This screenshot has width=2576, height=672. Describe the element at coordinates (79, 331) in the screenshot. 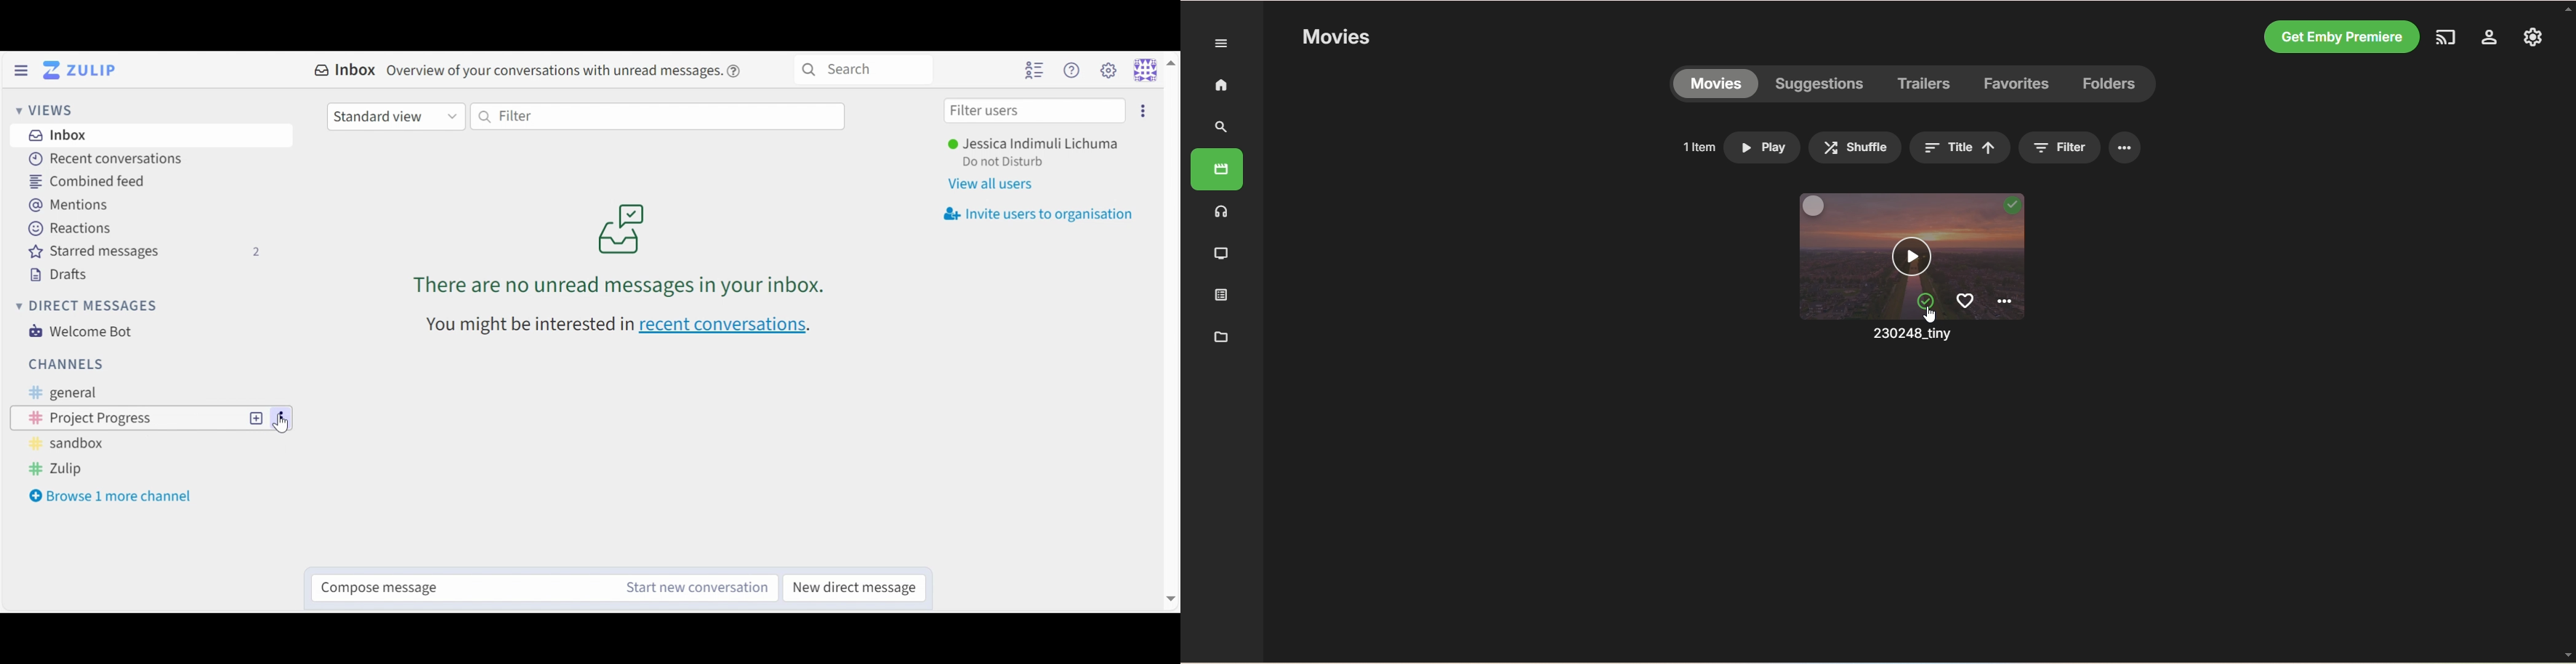

I see `Welcome Bot` at that location.